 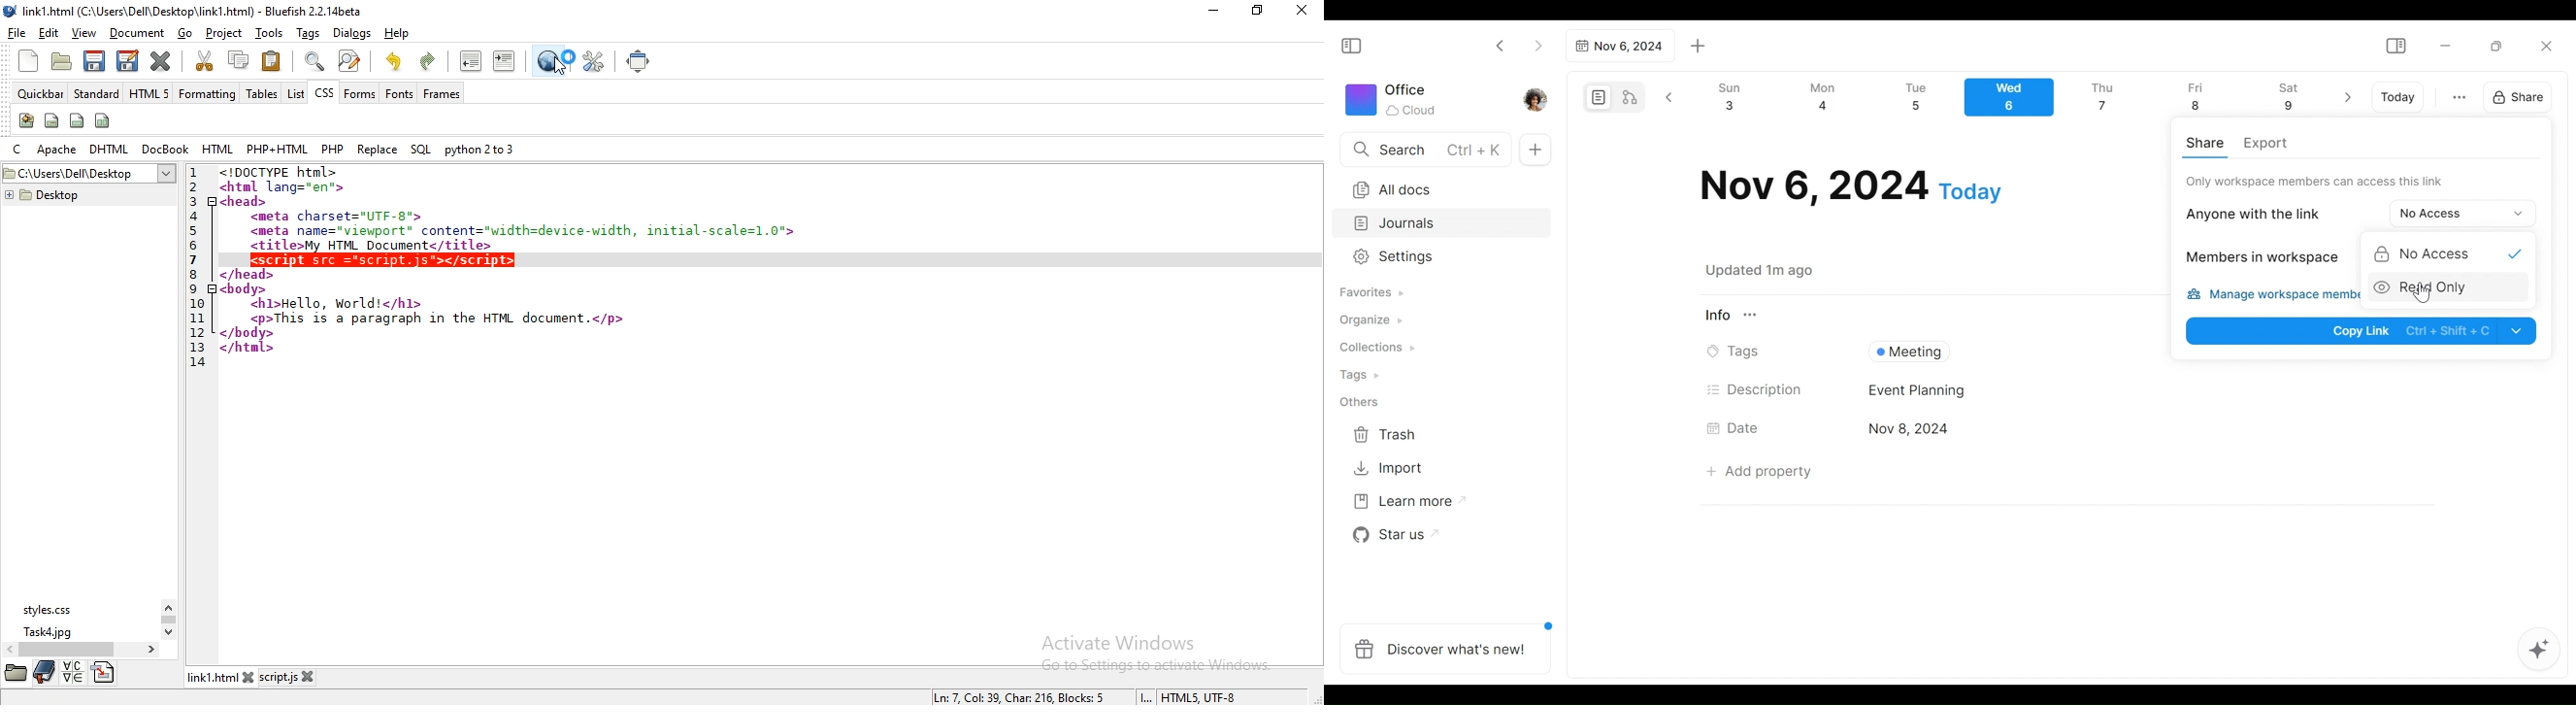 I want to click on columns, so click(x=101, y=121).